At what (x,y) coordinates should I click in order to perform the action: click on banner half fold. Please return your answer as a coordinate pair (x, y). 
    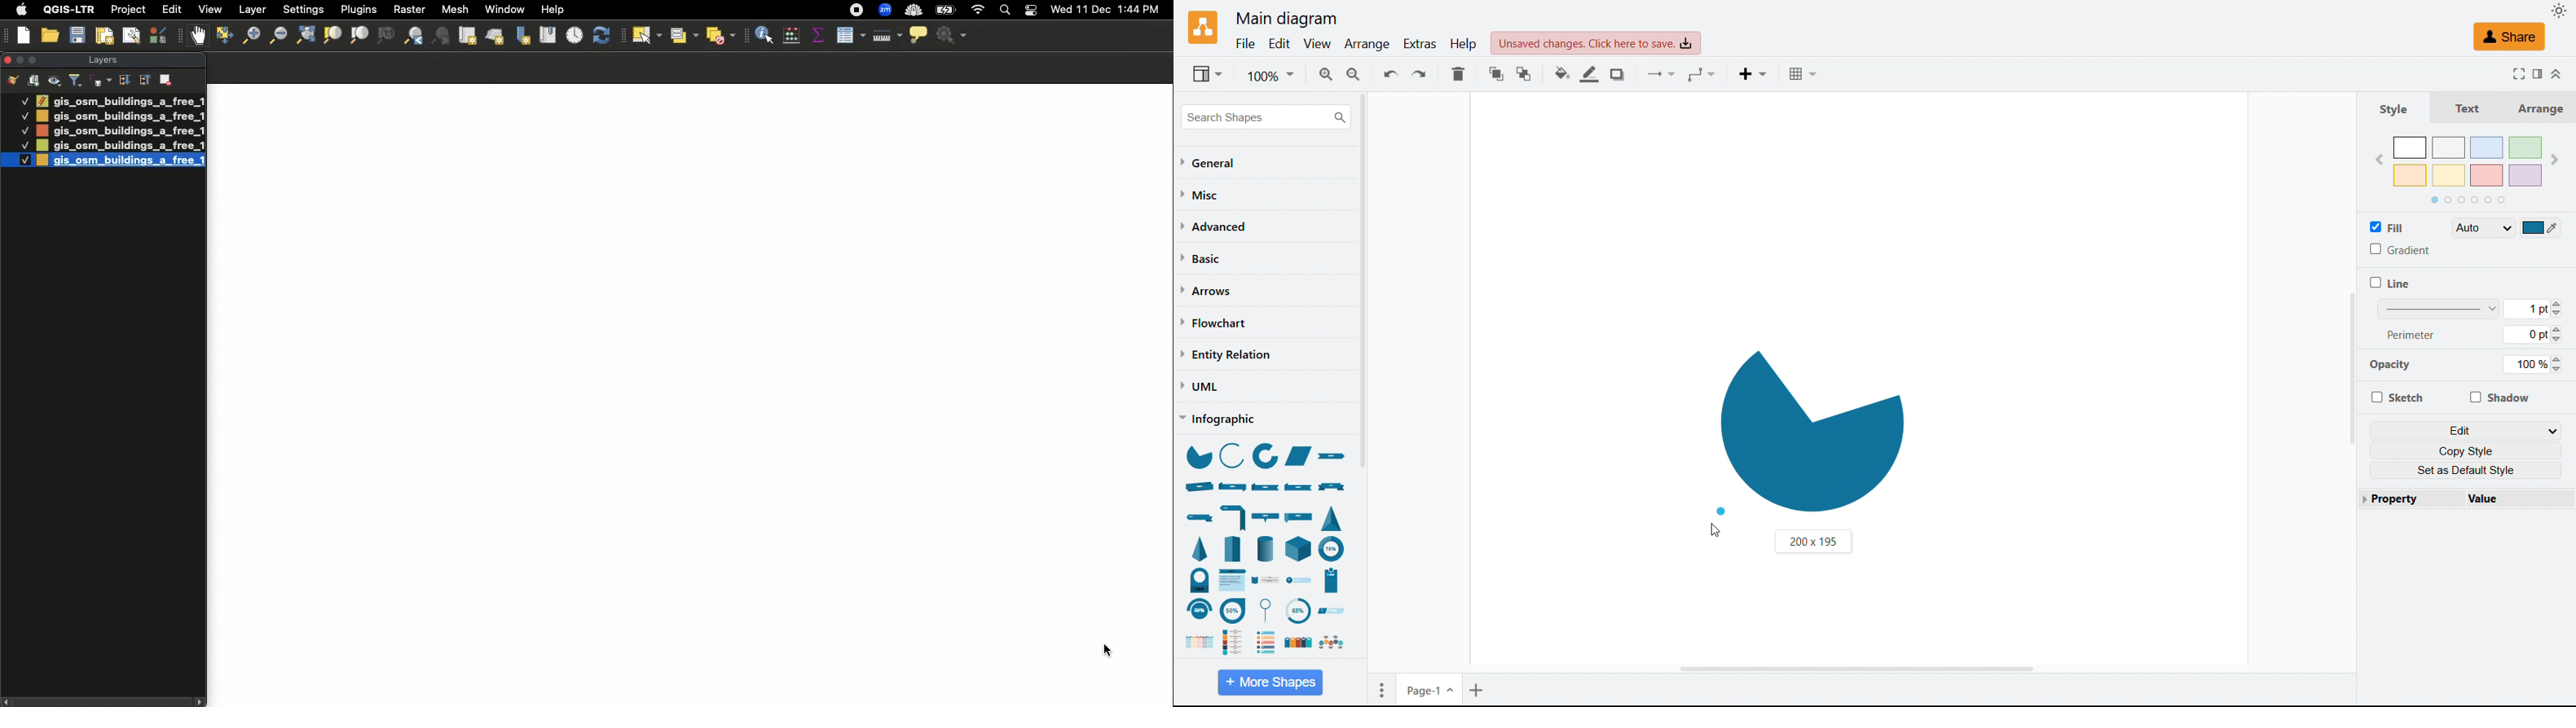
    Looking at the image, I should click on (1234, 516).